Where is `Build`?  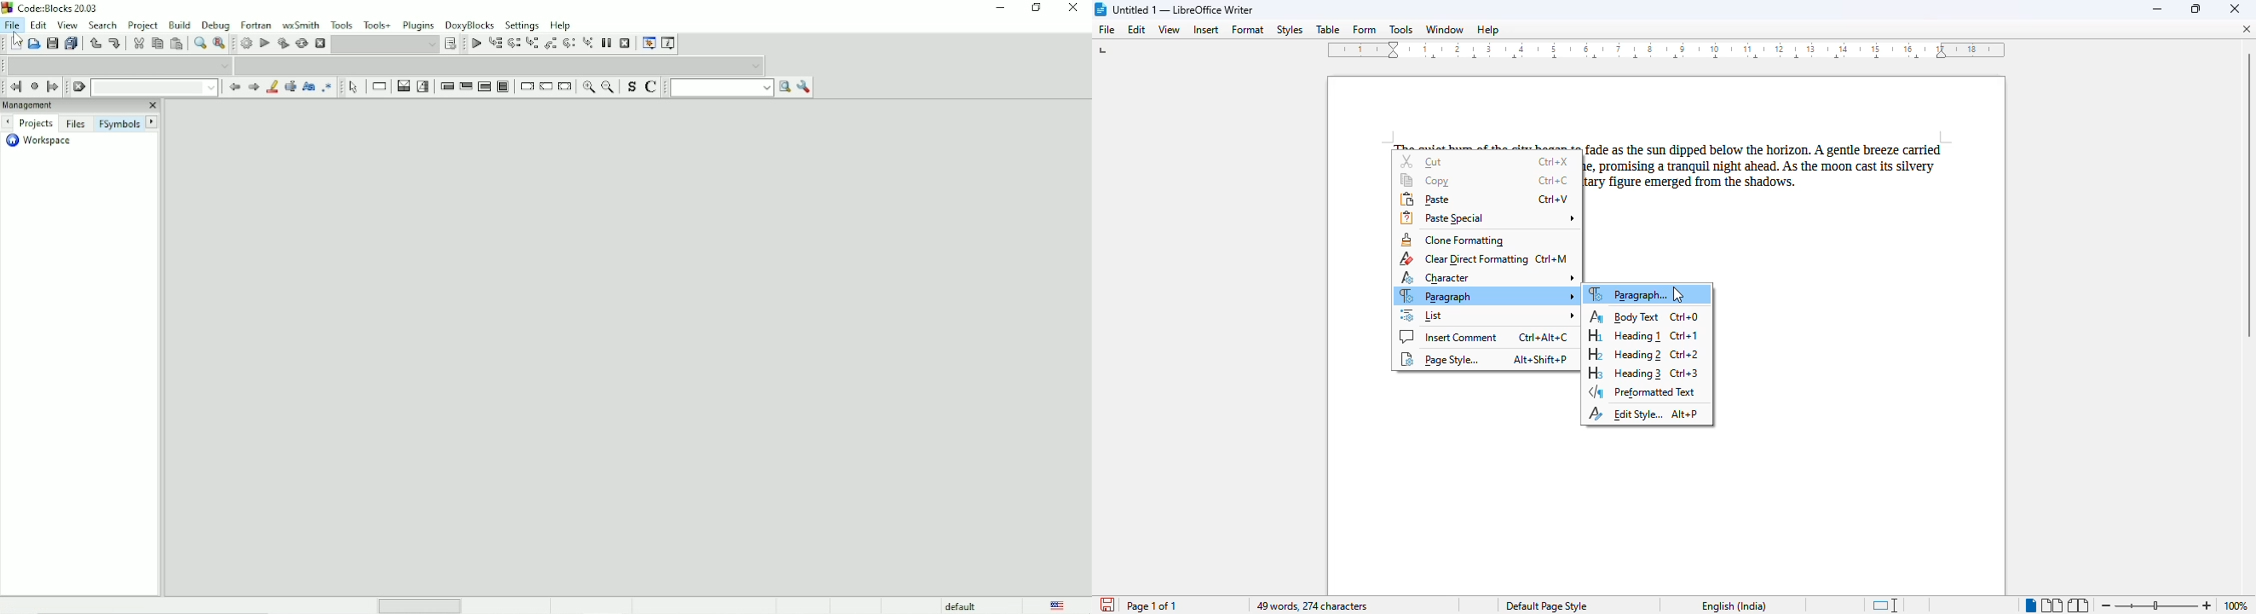
Build is located at coordinates (246, 42).